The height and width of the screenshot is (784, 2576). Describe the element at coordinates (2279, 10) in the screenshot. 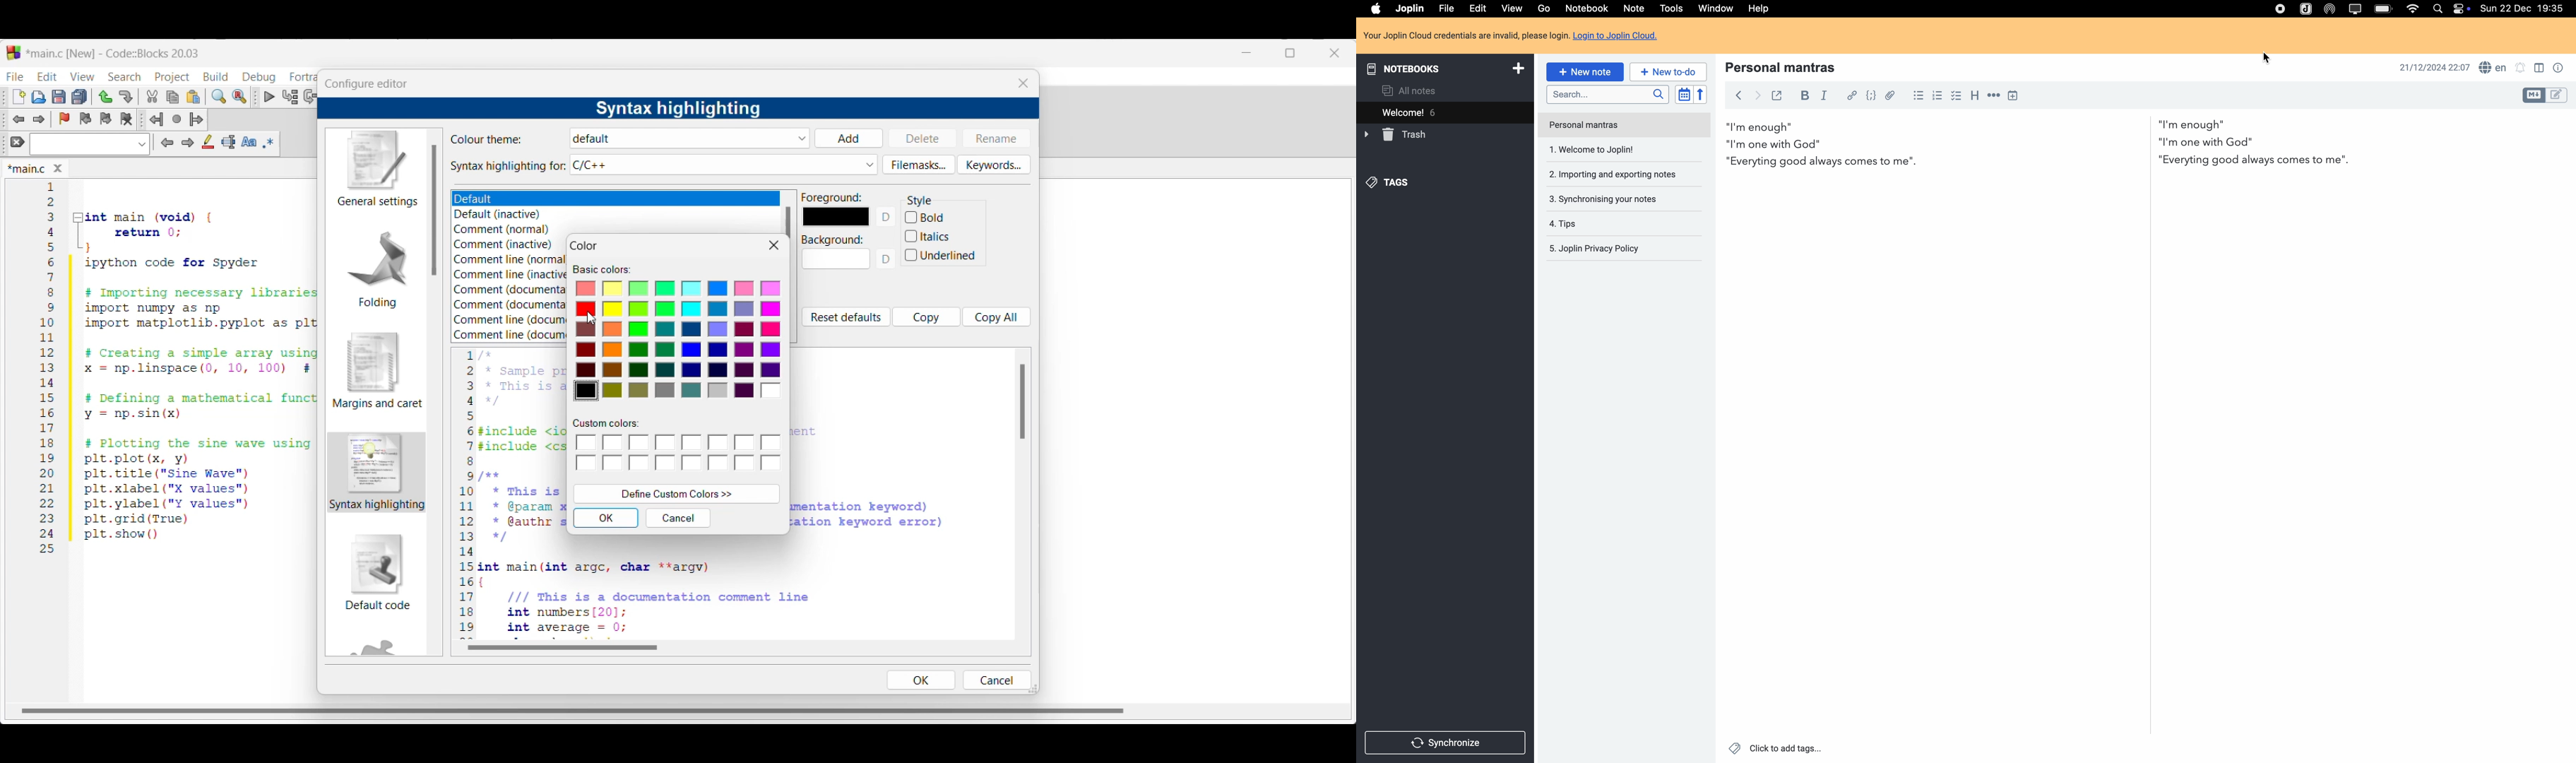

I see `stop recording` at that location.